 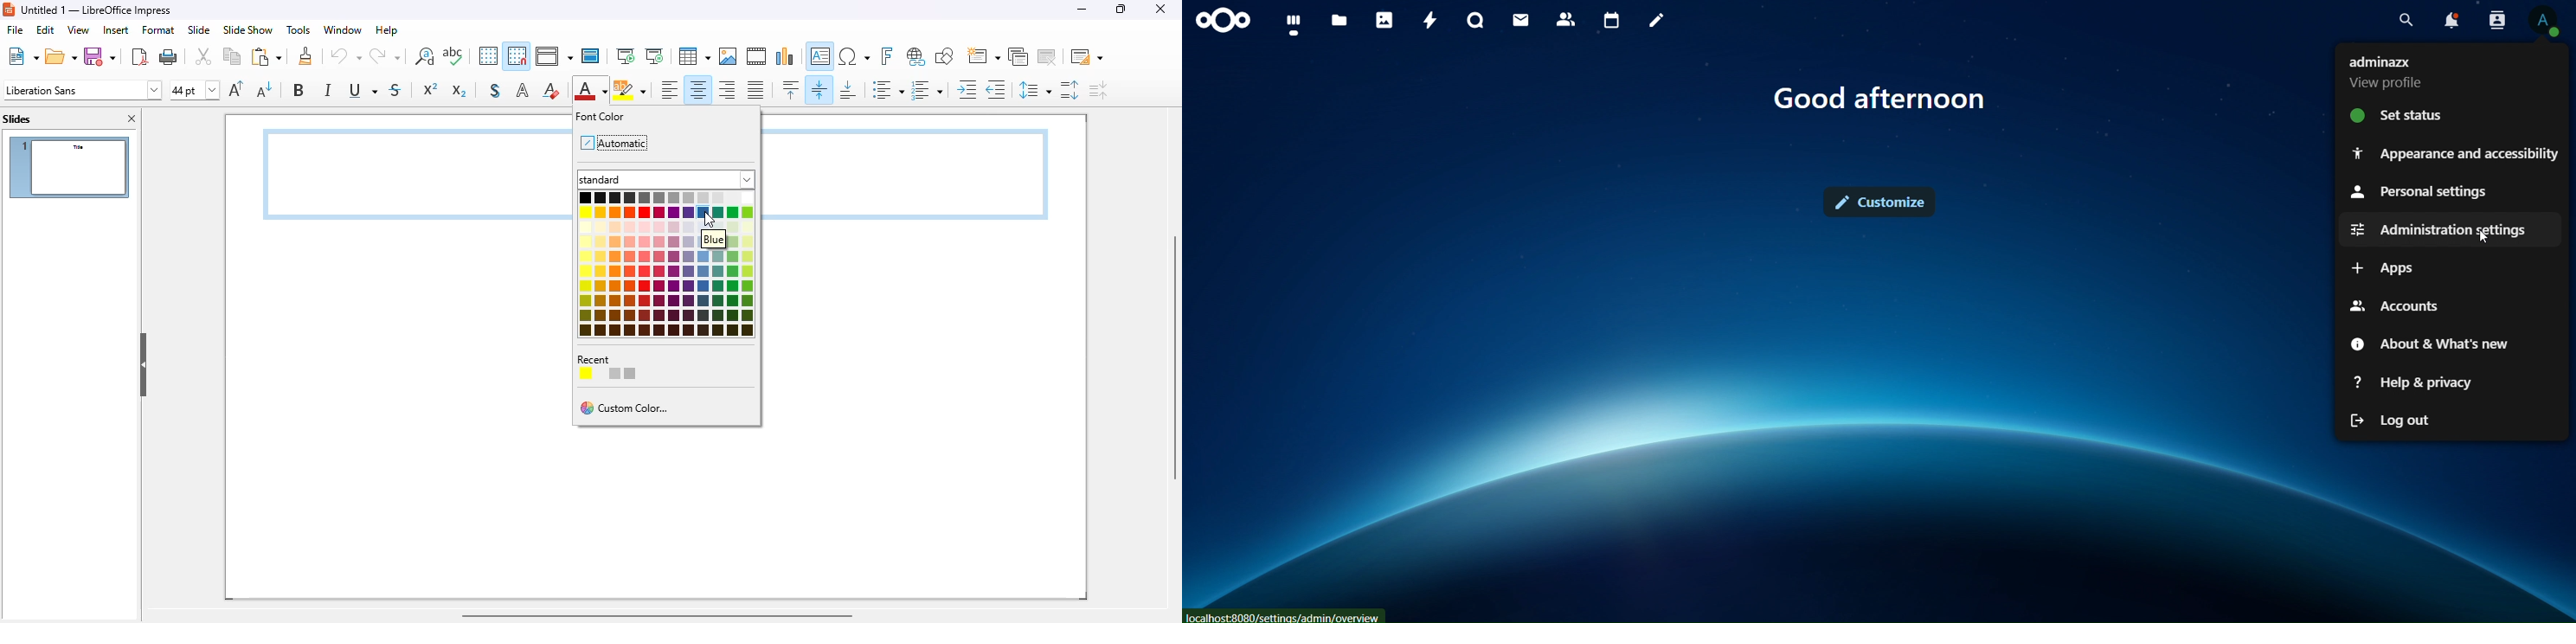 What do you see at coordinates (2456, 151) in the screenshot?
I see `appearance and accessibilty` at bounding box center [2456, 151].